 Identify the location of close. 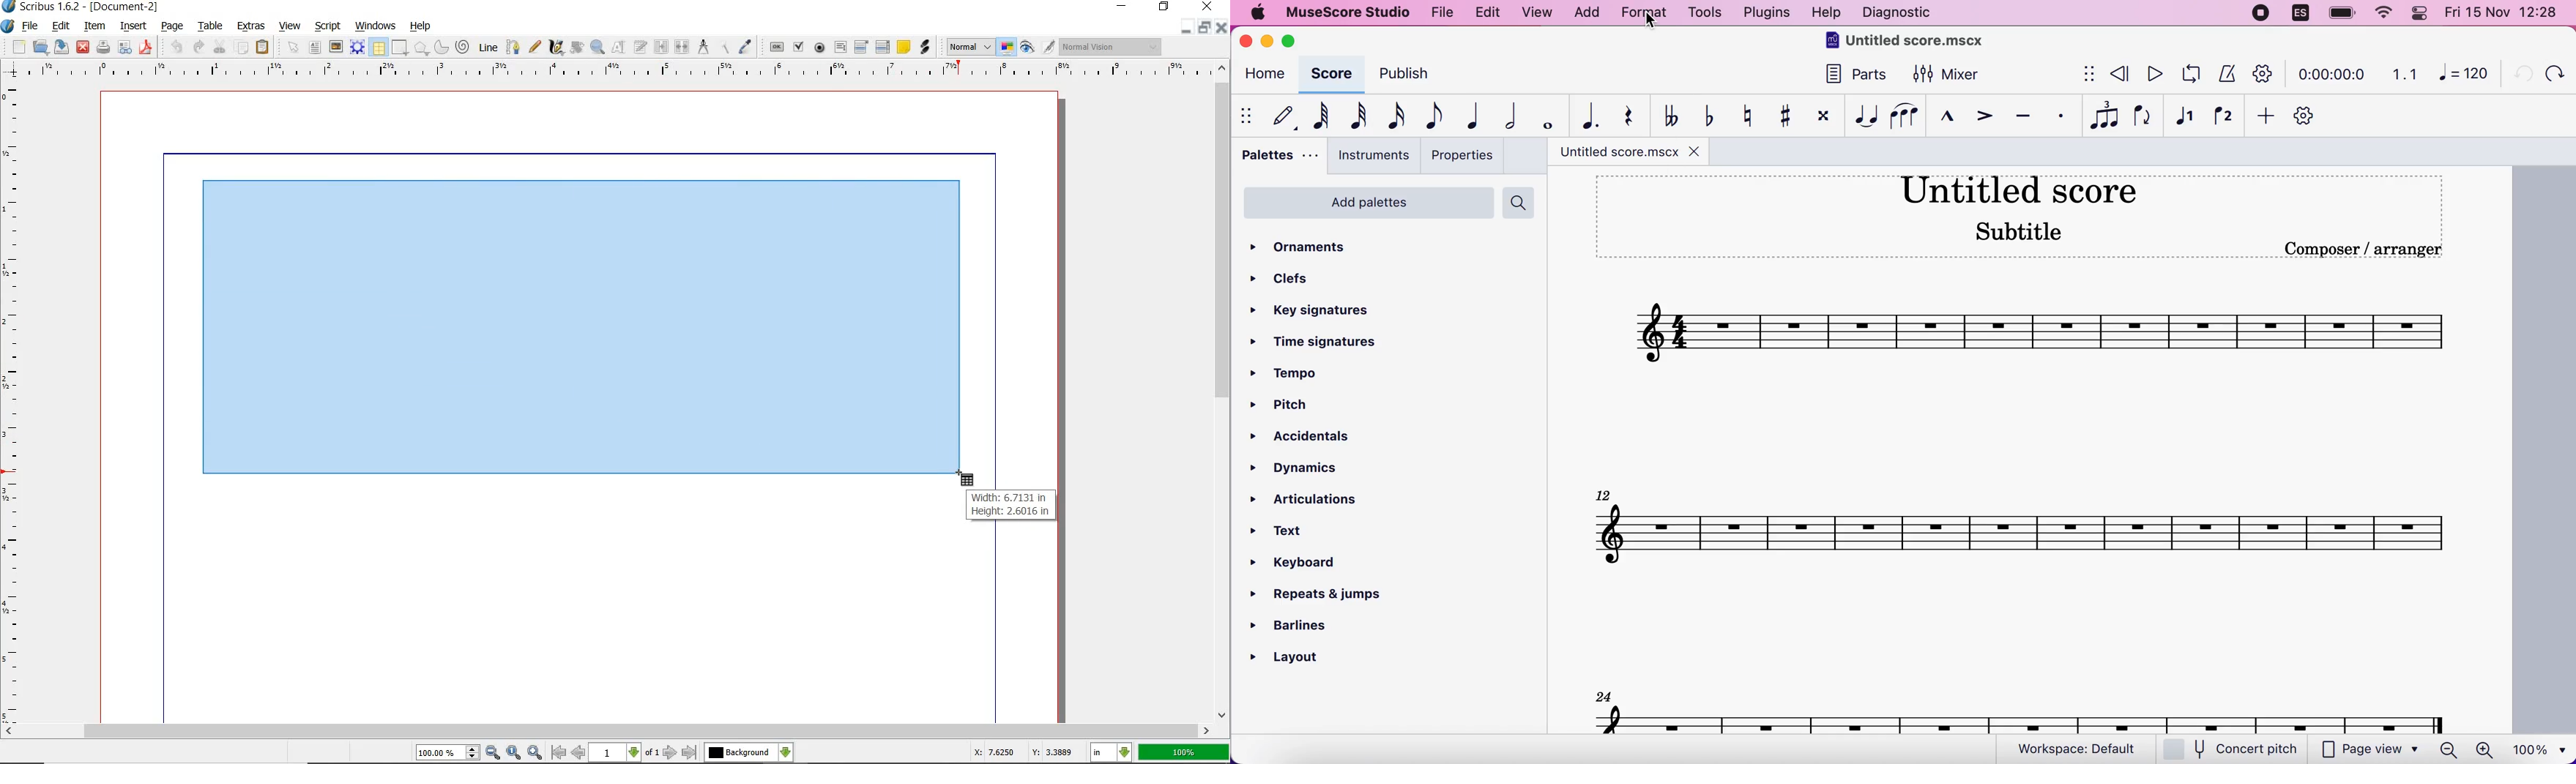
(1695, 151).